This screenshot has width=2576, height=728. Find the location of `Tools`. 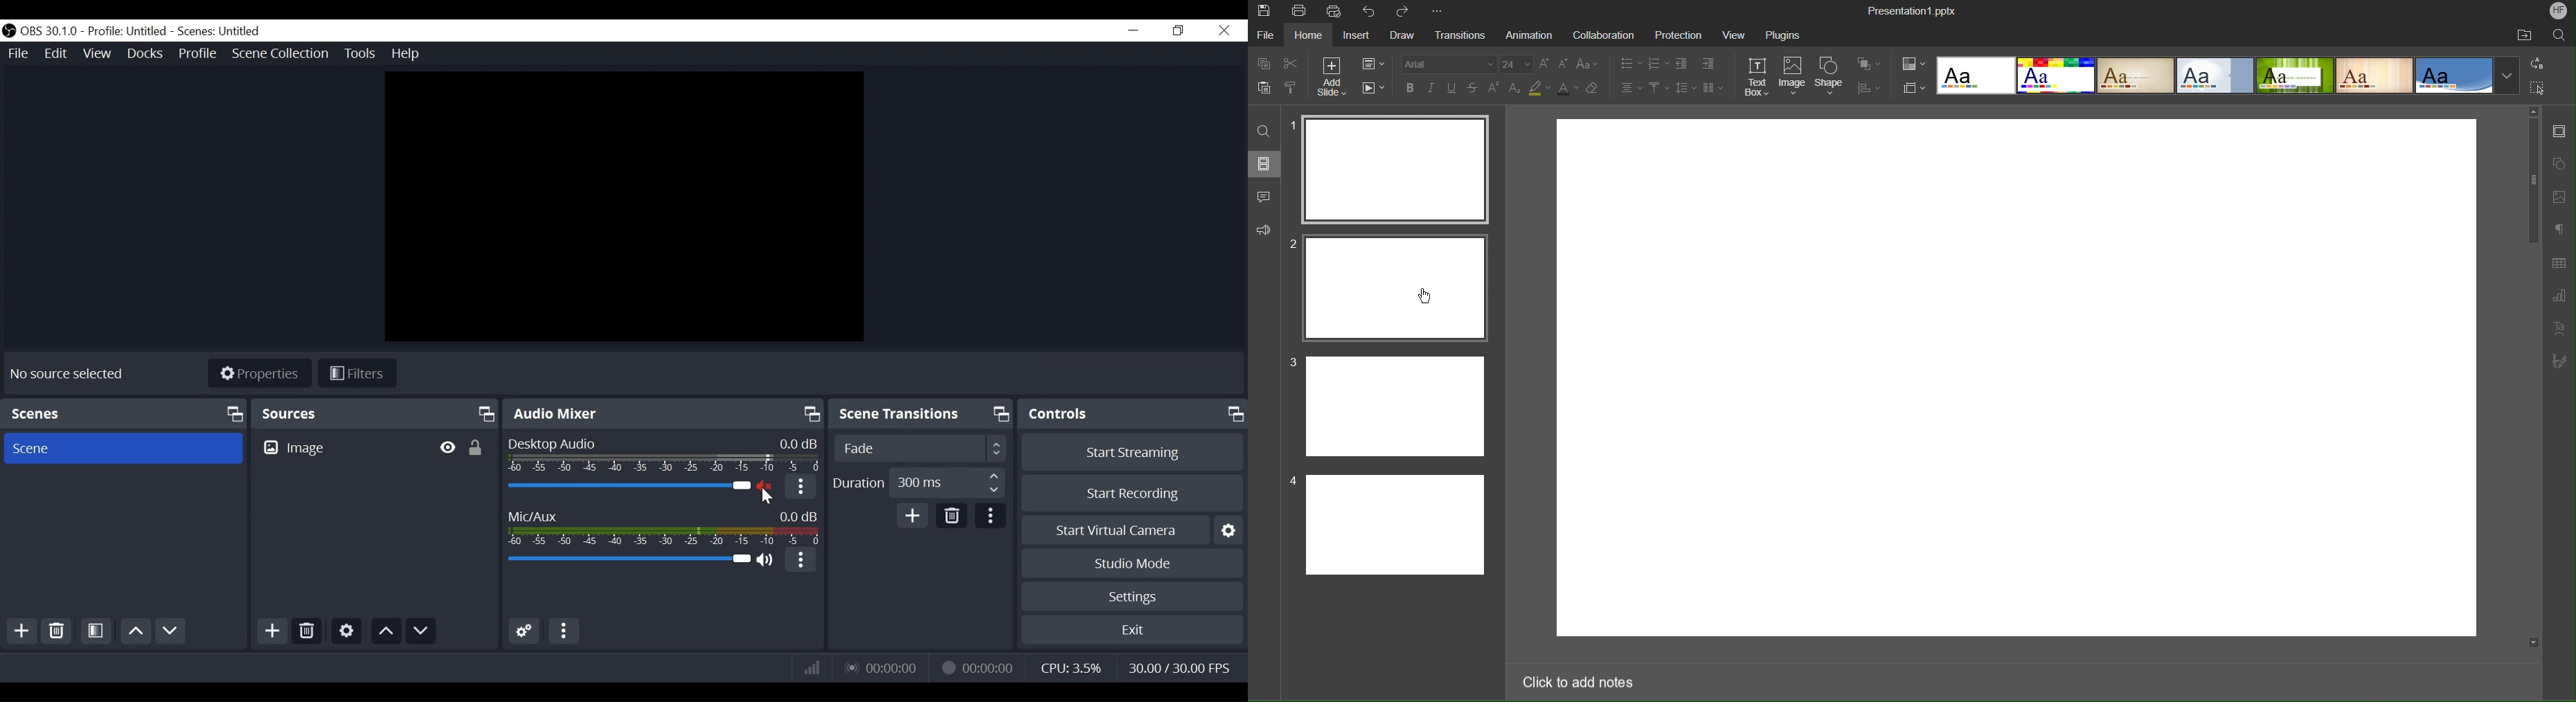

Tools is located at coordinates (358, 53).